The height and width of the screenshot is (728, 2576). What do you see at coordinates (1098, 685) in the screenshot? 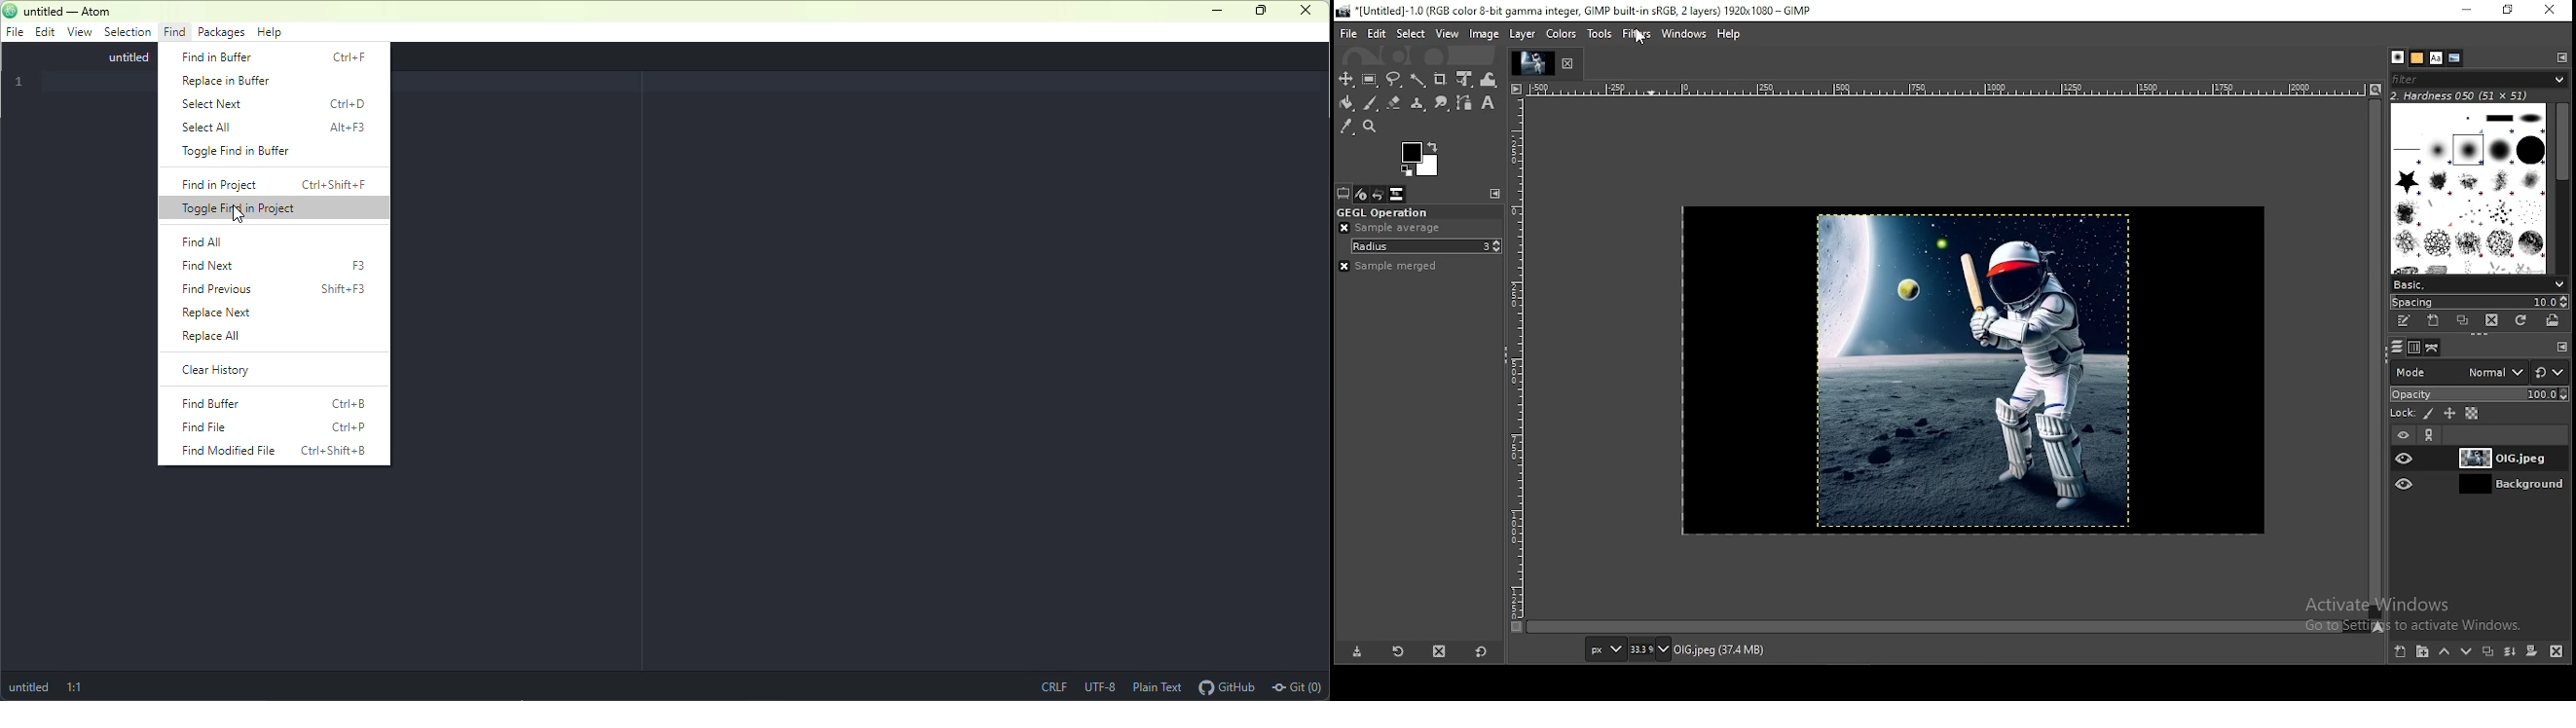
I see `UTF-8` at bounding box center [1098, 685].